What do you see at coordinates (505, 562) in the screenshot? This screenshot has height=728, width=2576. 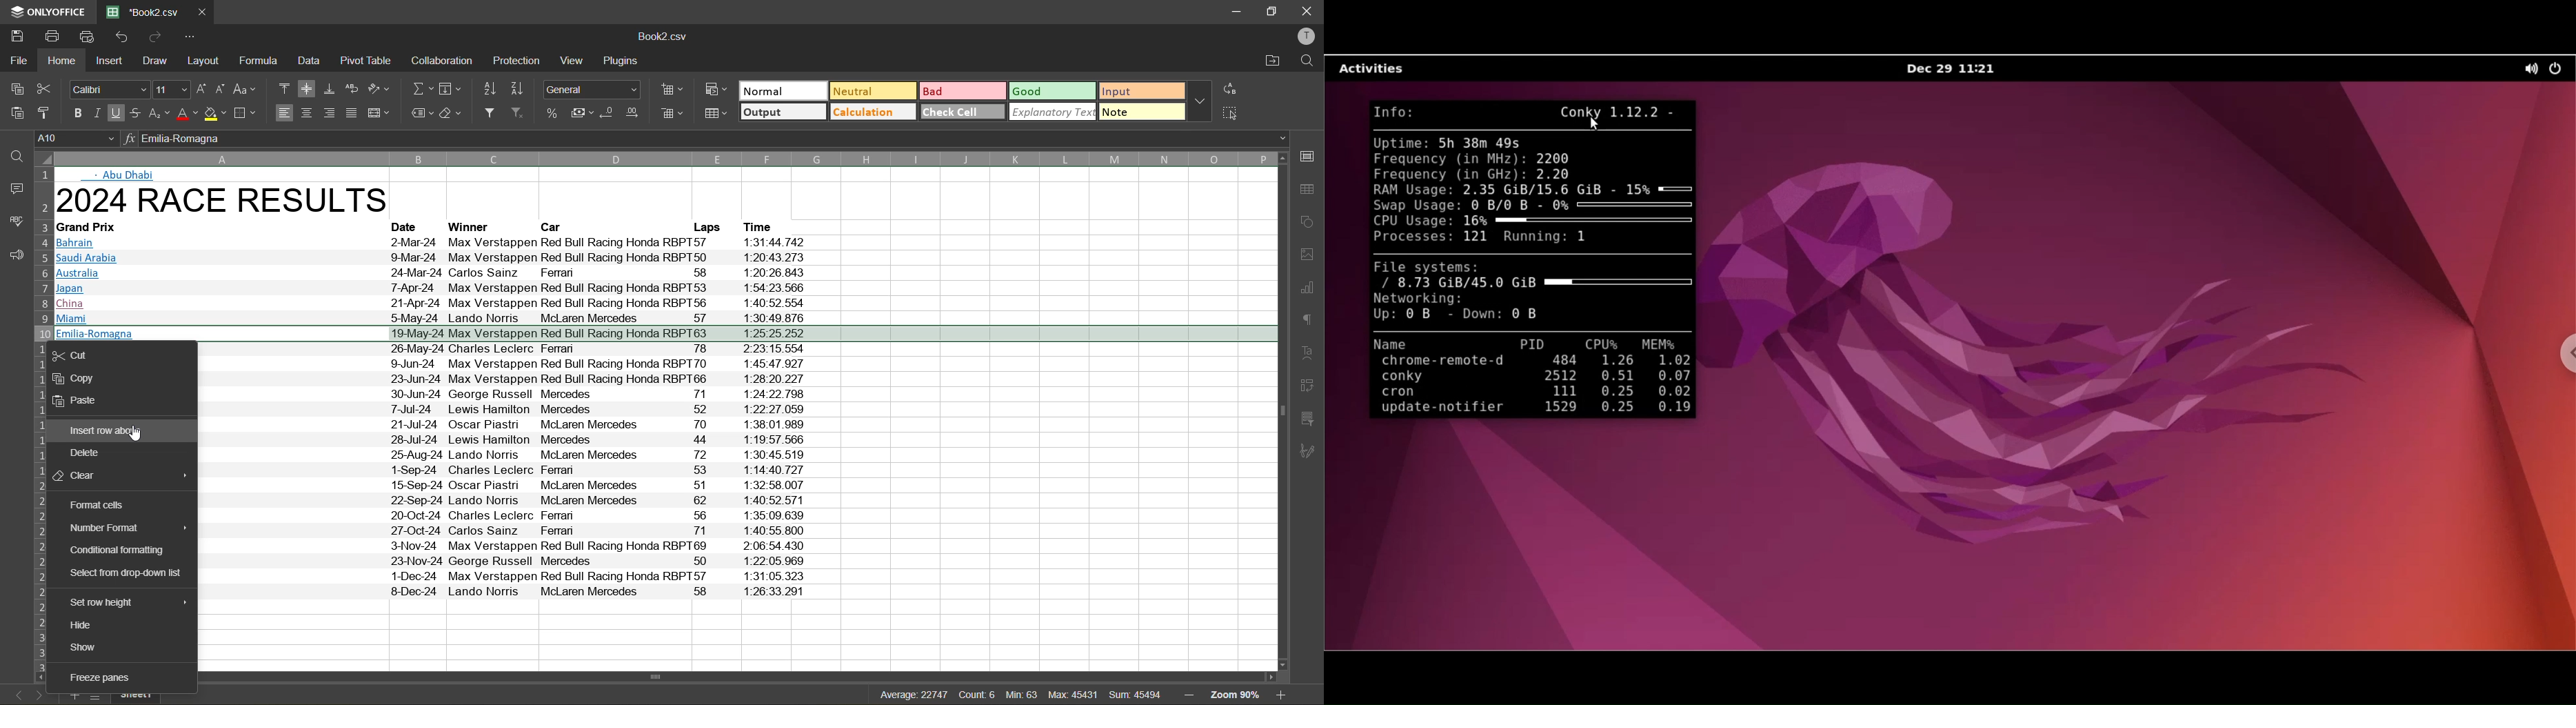 I see `ILas Vegas 23-Nov-24 George Russell Mercedes 50 1-22:05.969` at bounding box center [505, 562].